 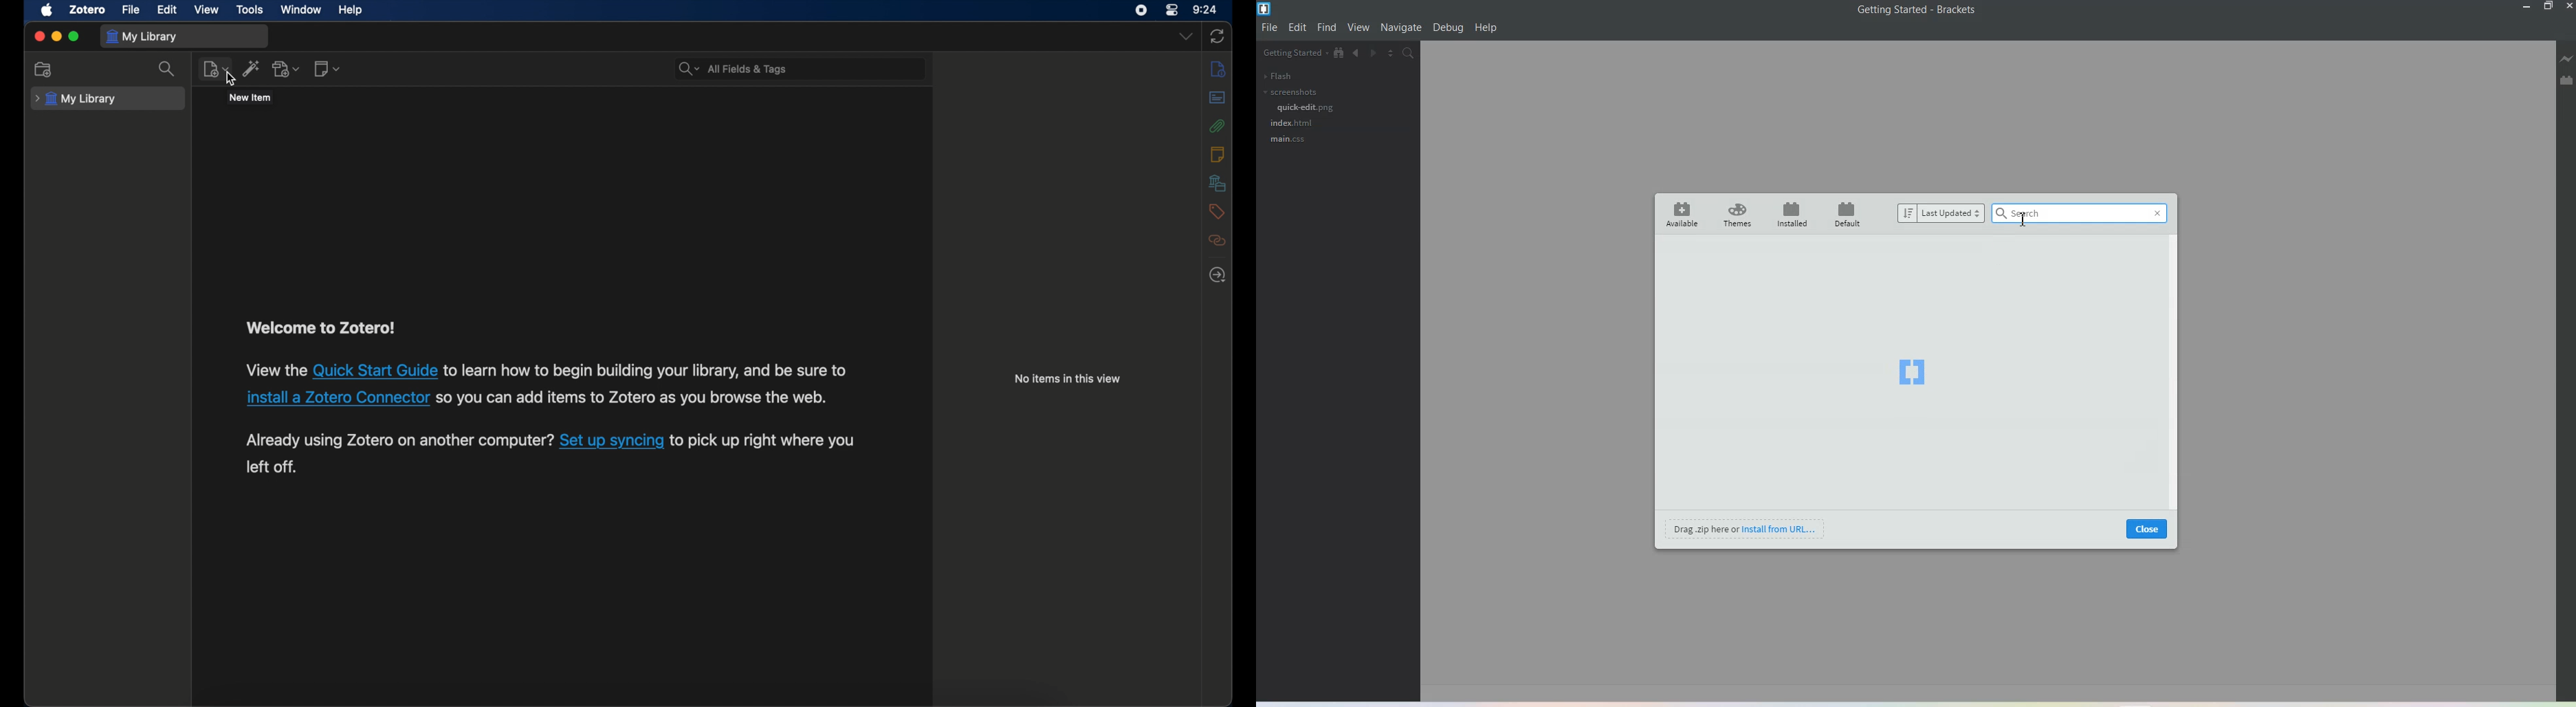 I want to click on Search Bar, so click(x=2081, y=213).